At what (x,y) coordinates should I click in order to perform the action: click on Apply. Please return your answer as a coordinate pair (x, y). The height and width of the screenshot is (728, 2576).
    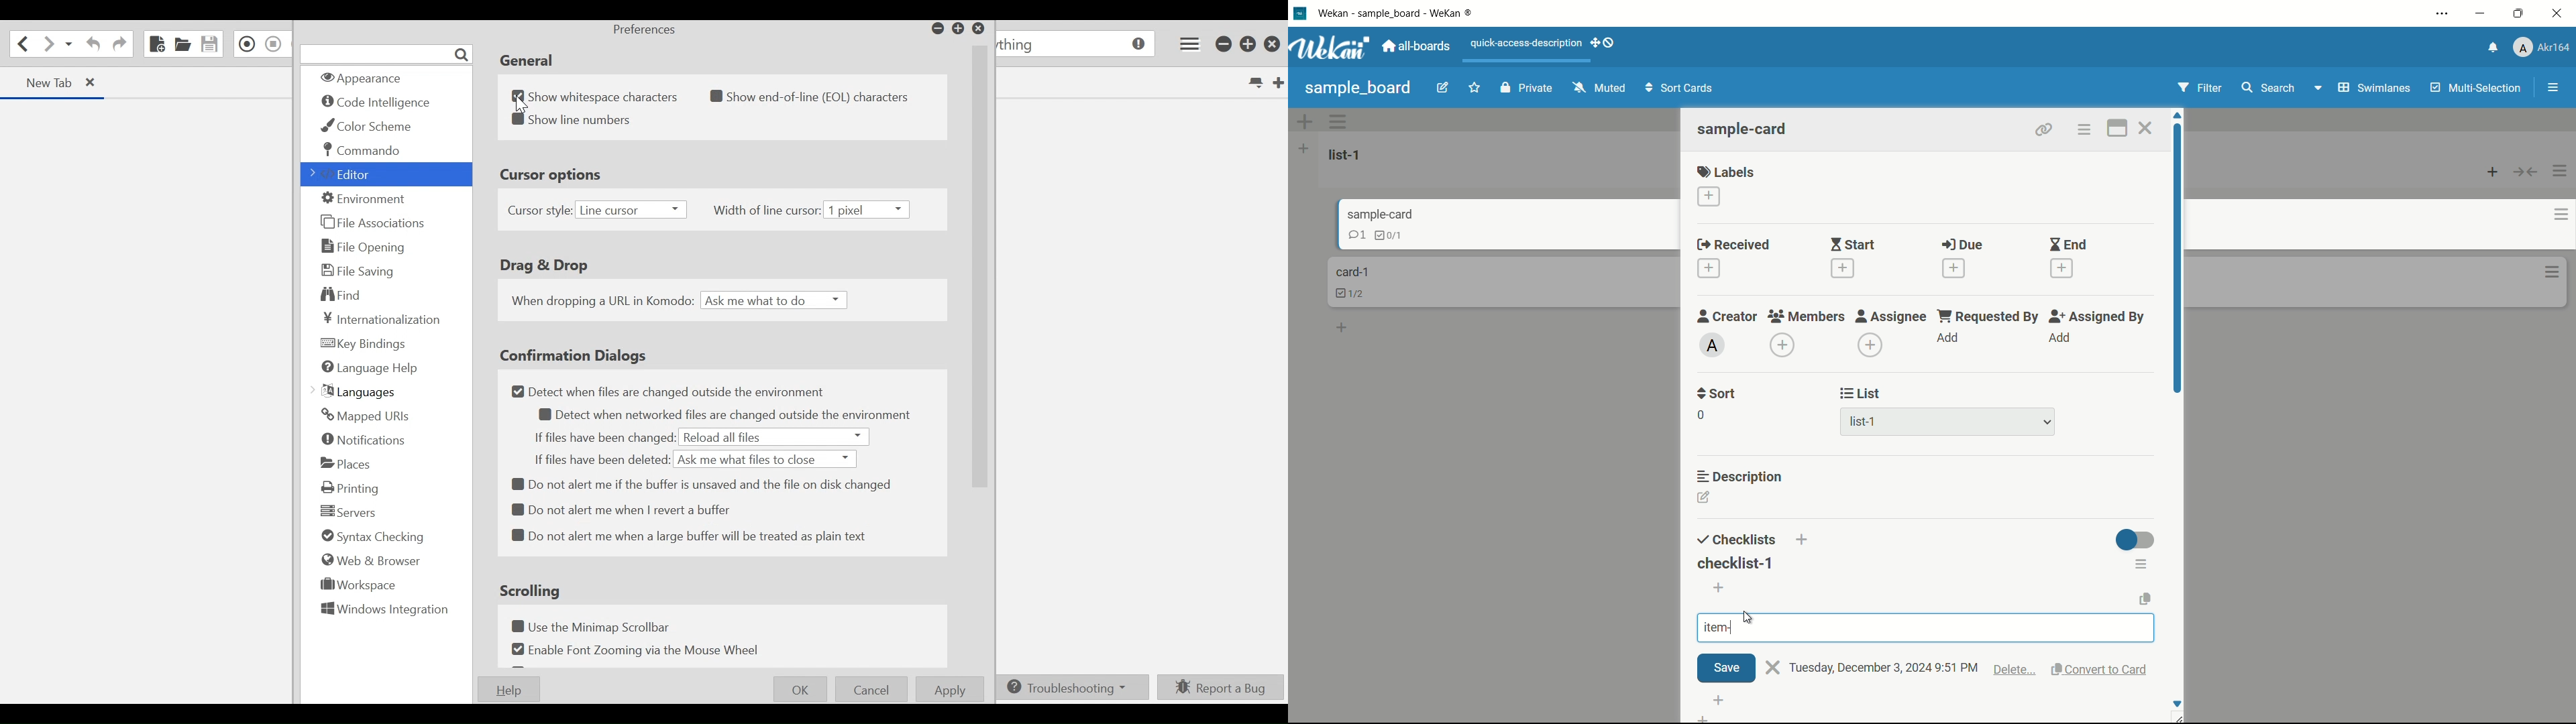
    Looking at the image, I should click on (949, 689).